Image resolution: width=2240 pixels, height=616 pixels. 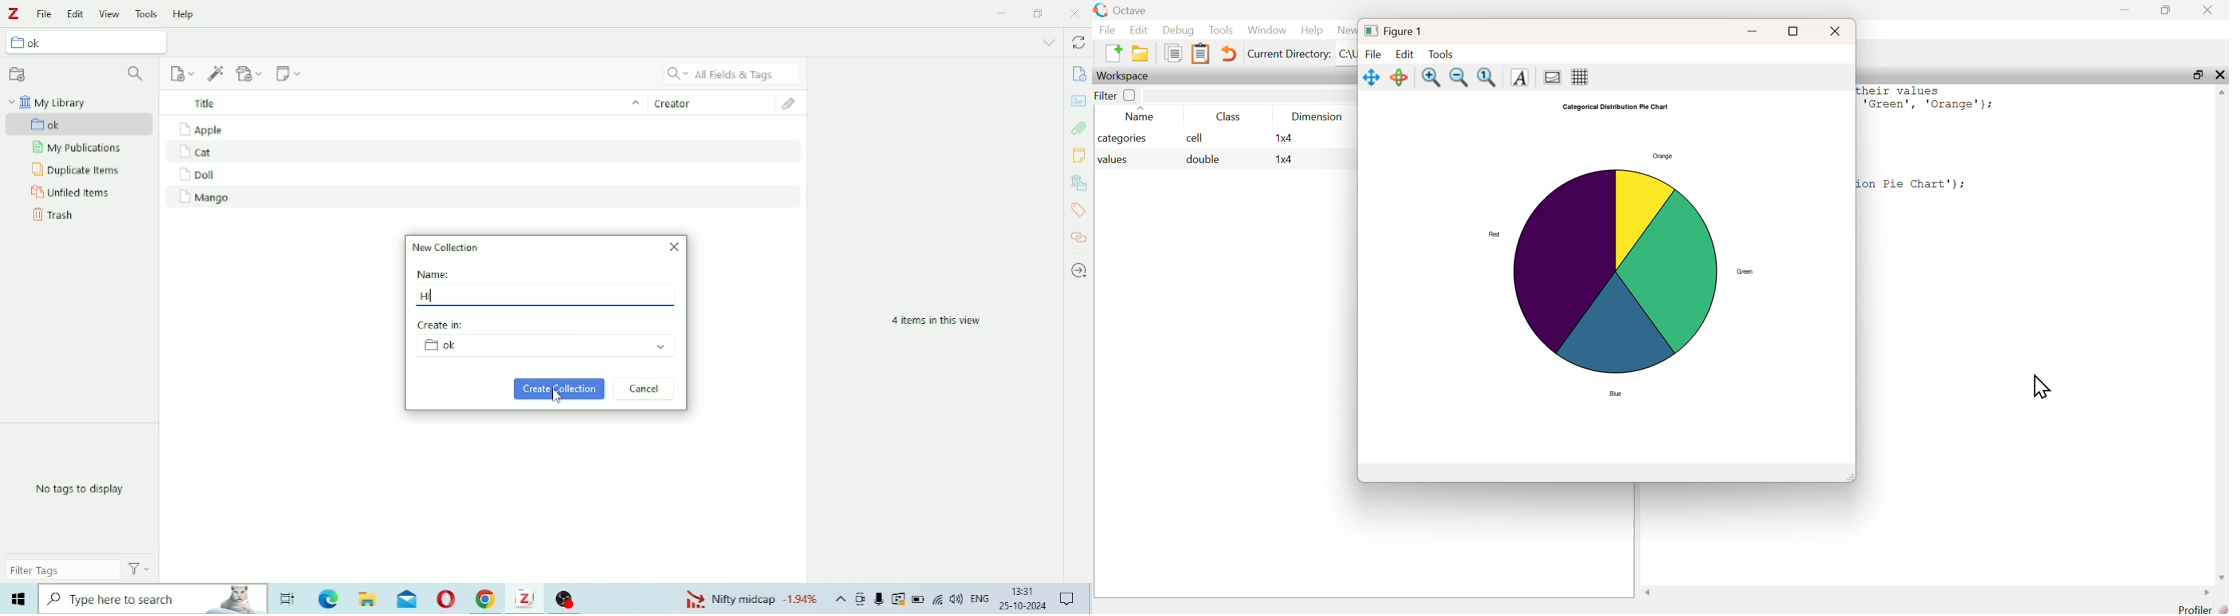 I want to click on Create in:, so click(x=443, y=325).